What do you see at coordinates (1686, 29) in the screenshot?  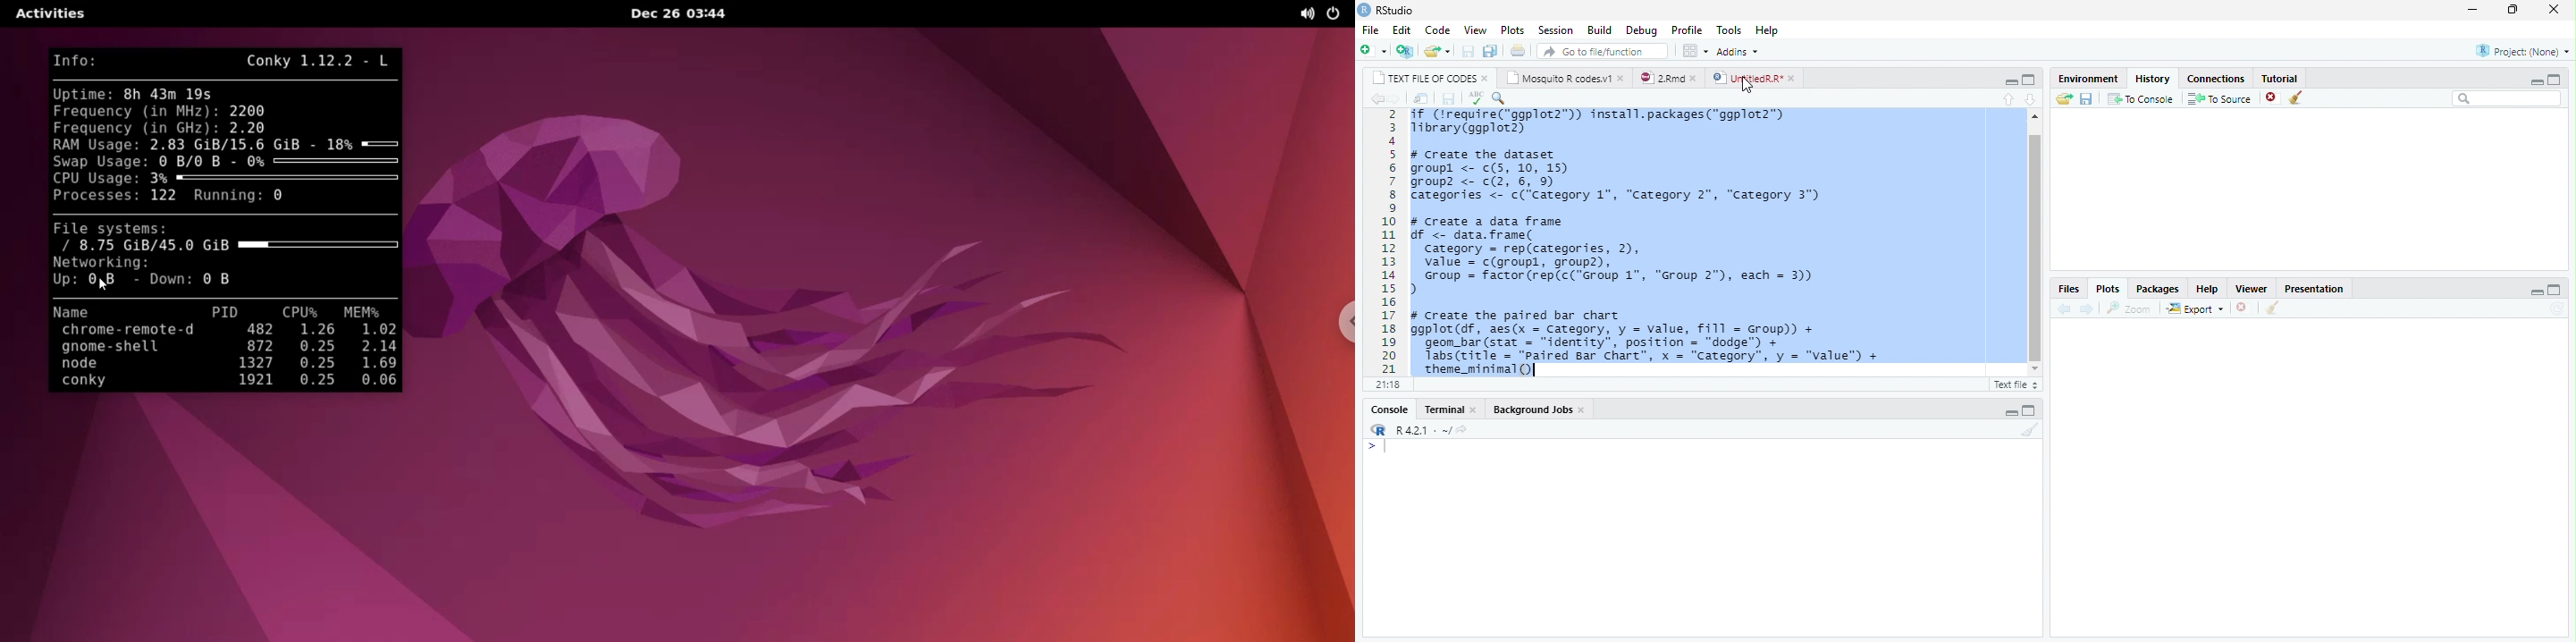 I see `profile` at bounding box center [1686, 29].